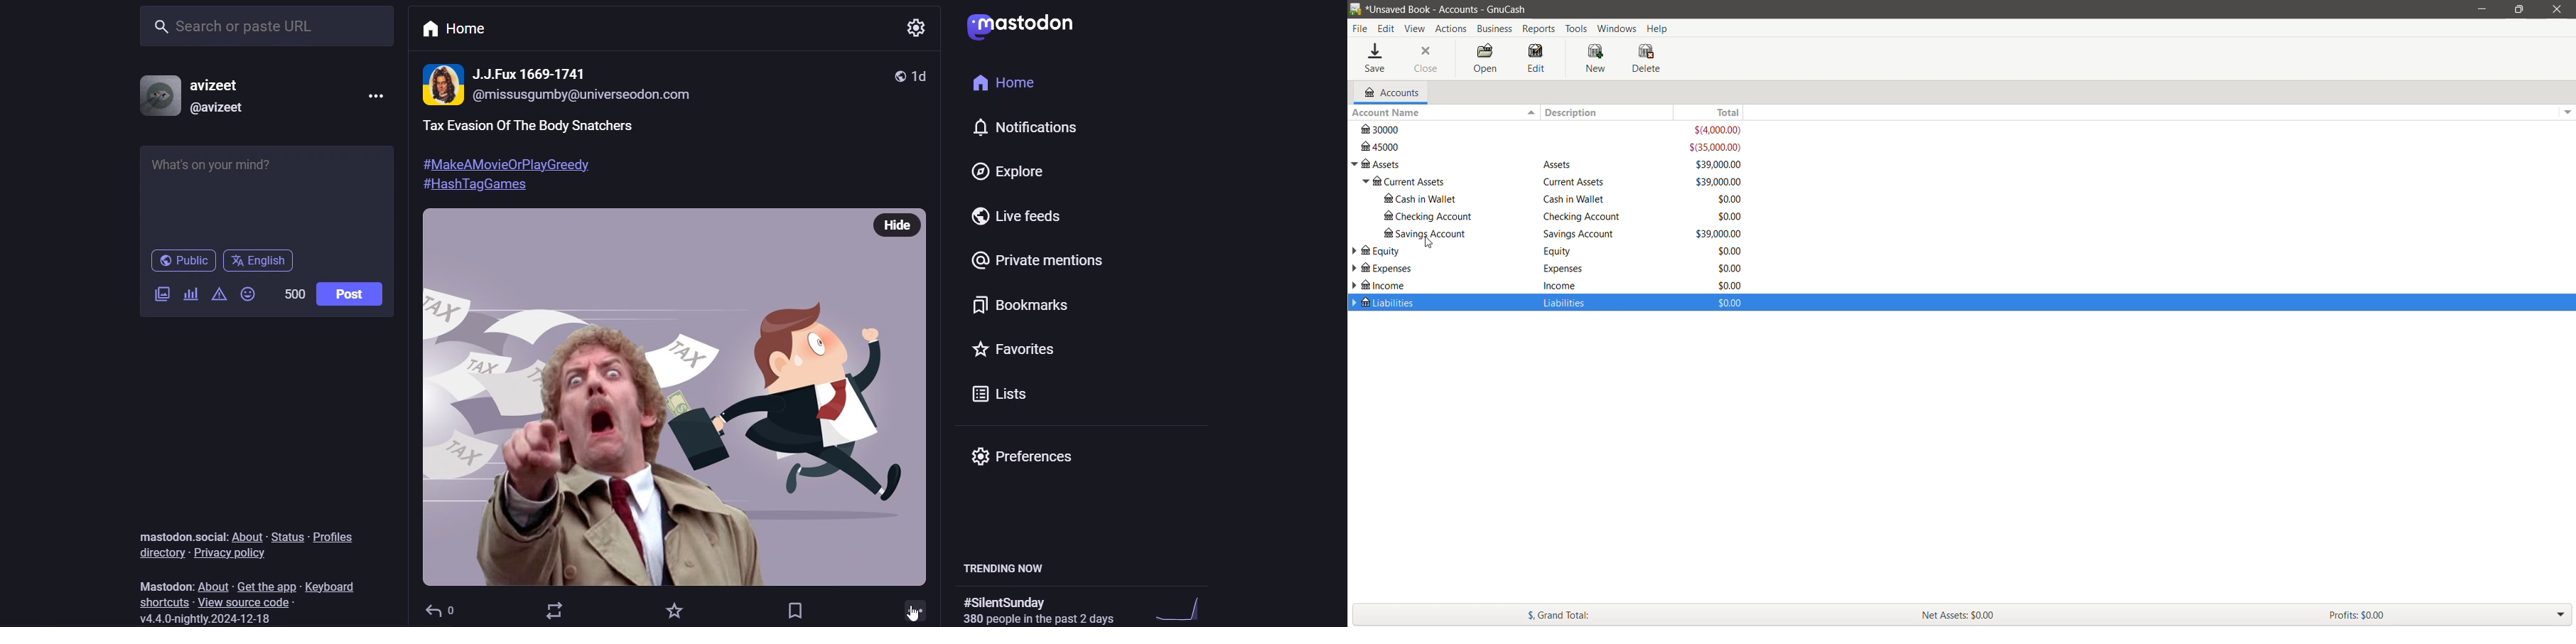 The image size is (2576, 644). Describe the element at coordinates (1440, 268) in the screenshot. I see `Expenses` at that location.